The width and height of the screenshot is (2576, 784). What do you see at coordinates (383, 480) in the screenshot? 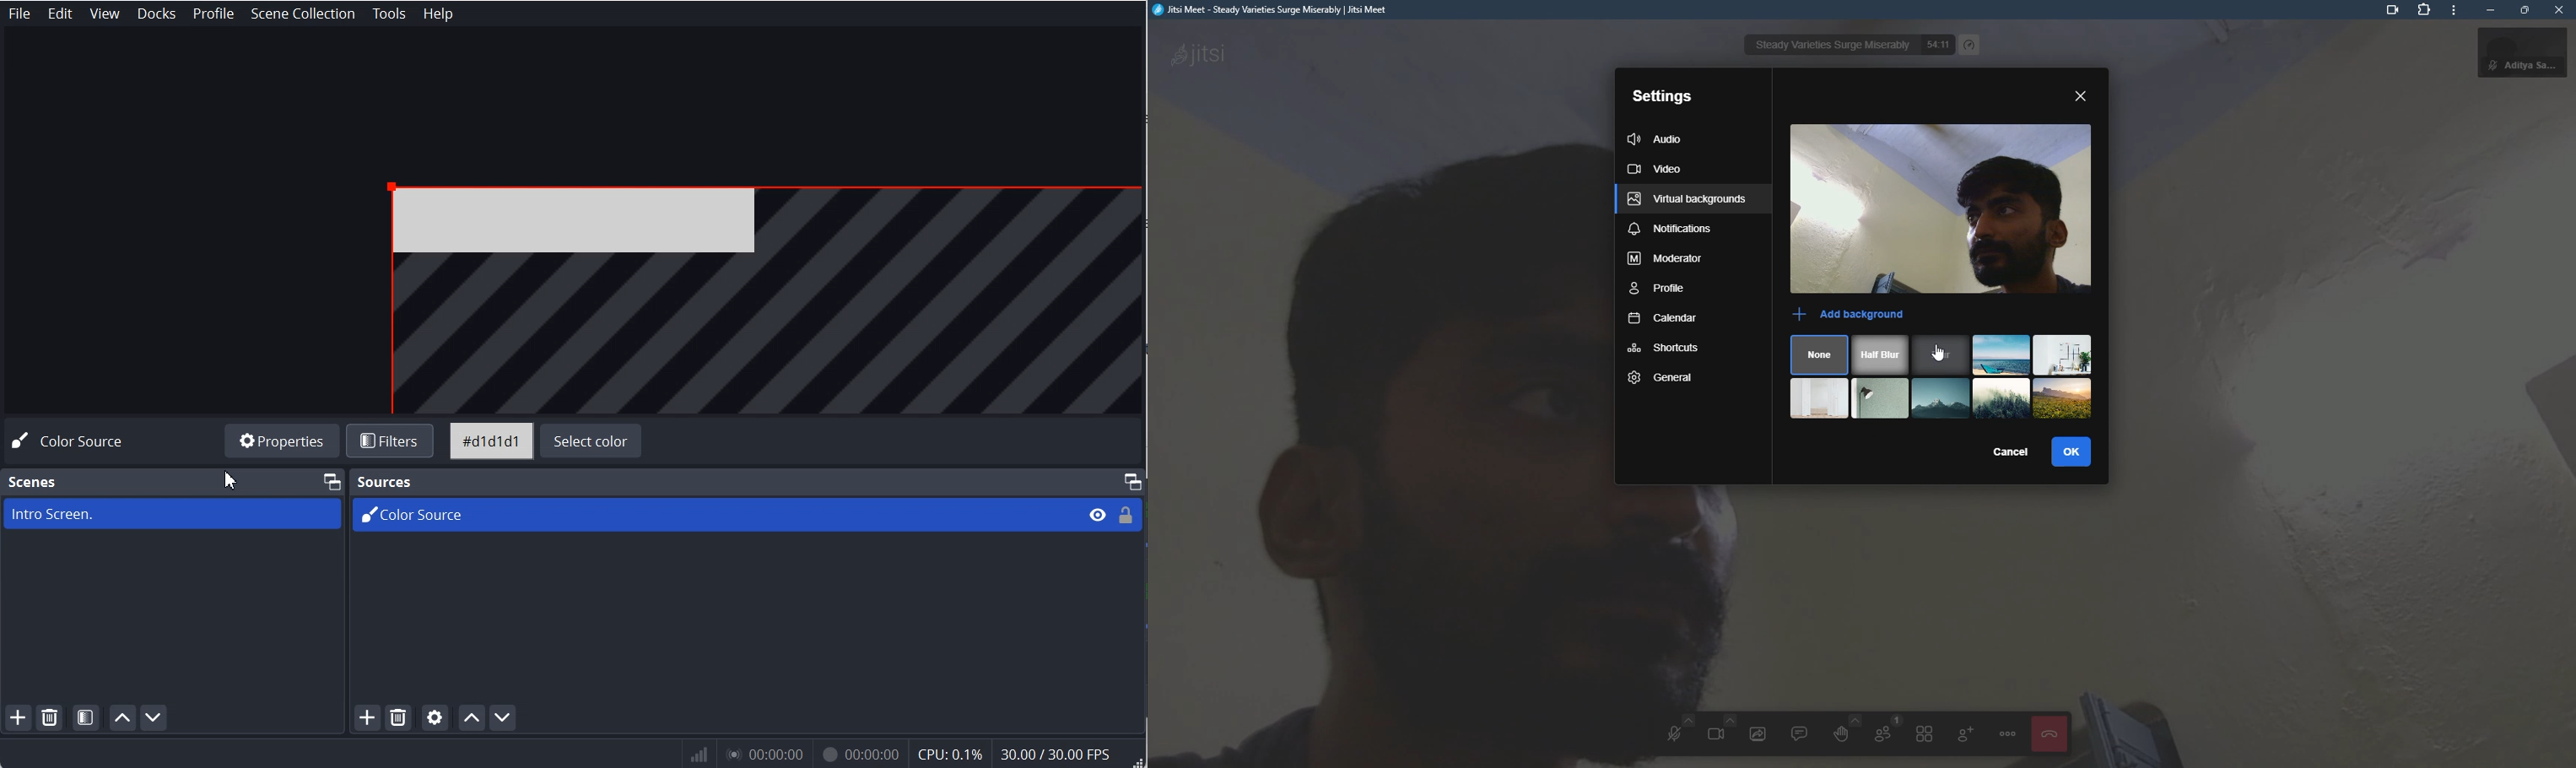
I see `Sources` at bounding box center [383, 480].